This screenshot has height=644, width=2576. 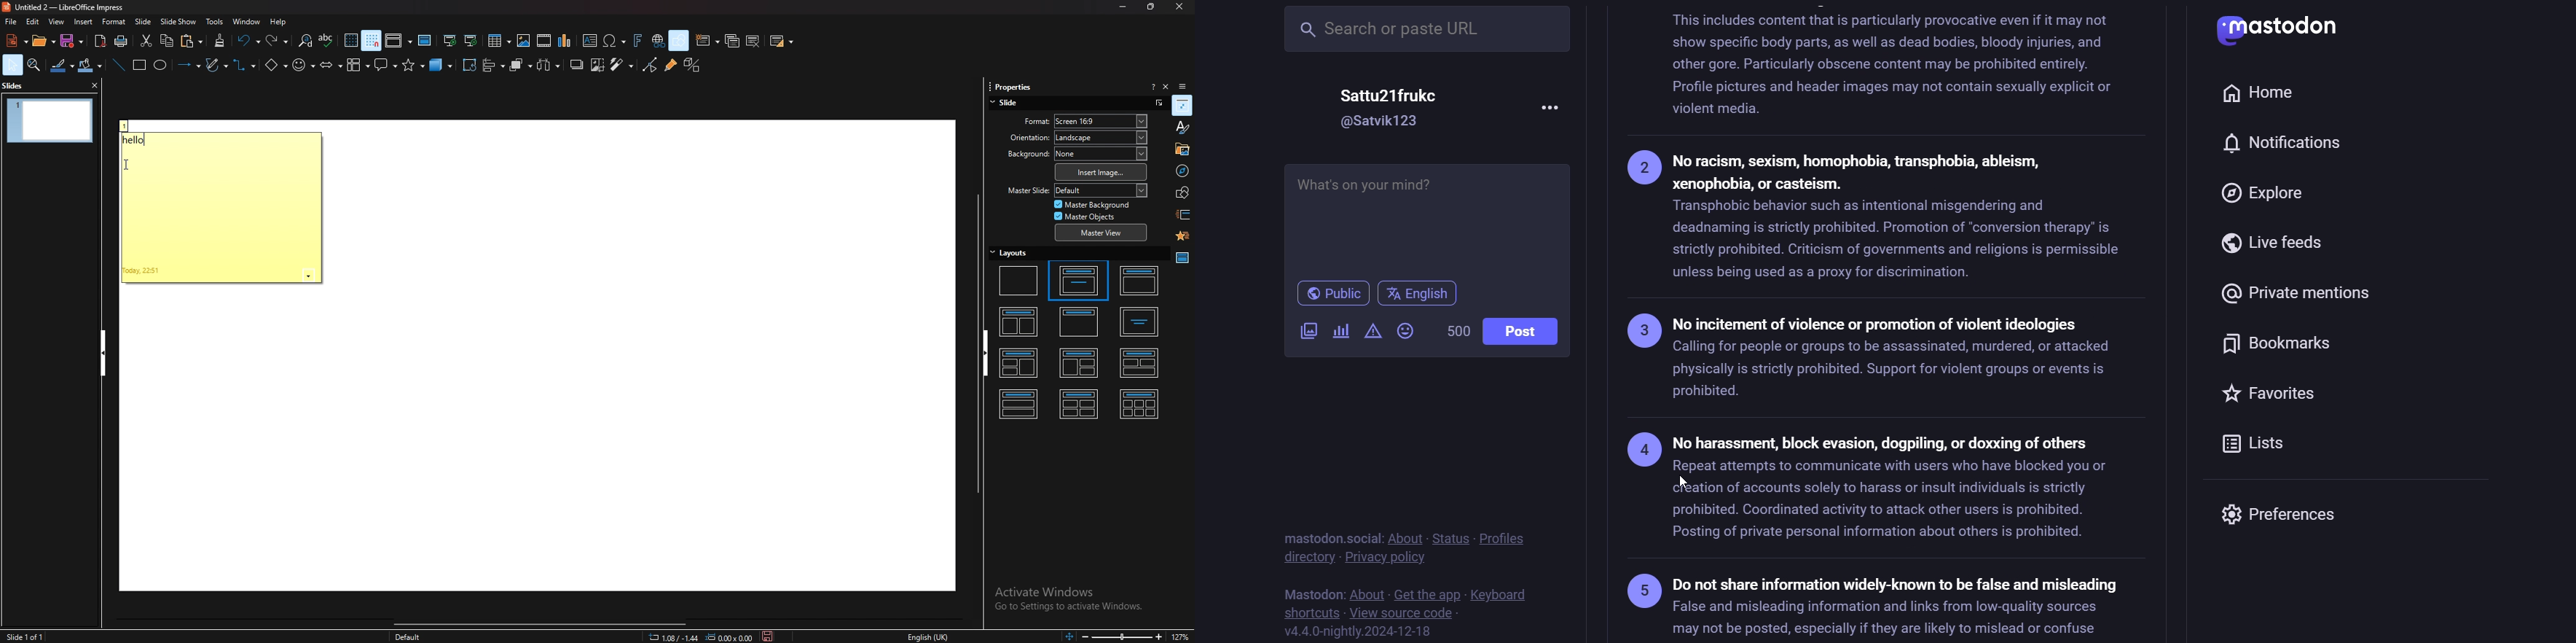 What do you see at coordinates (1408, 330) in the screenshot?
I see `emoji` at bounding box center [1408, 330].